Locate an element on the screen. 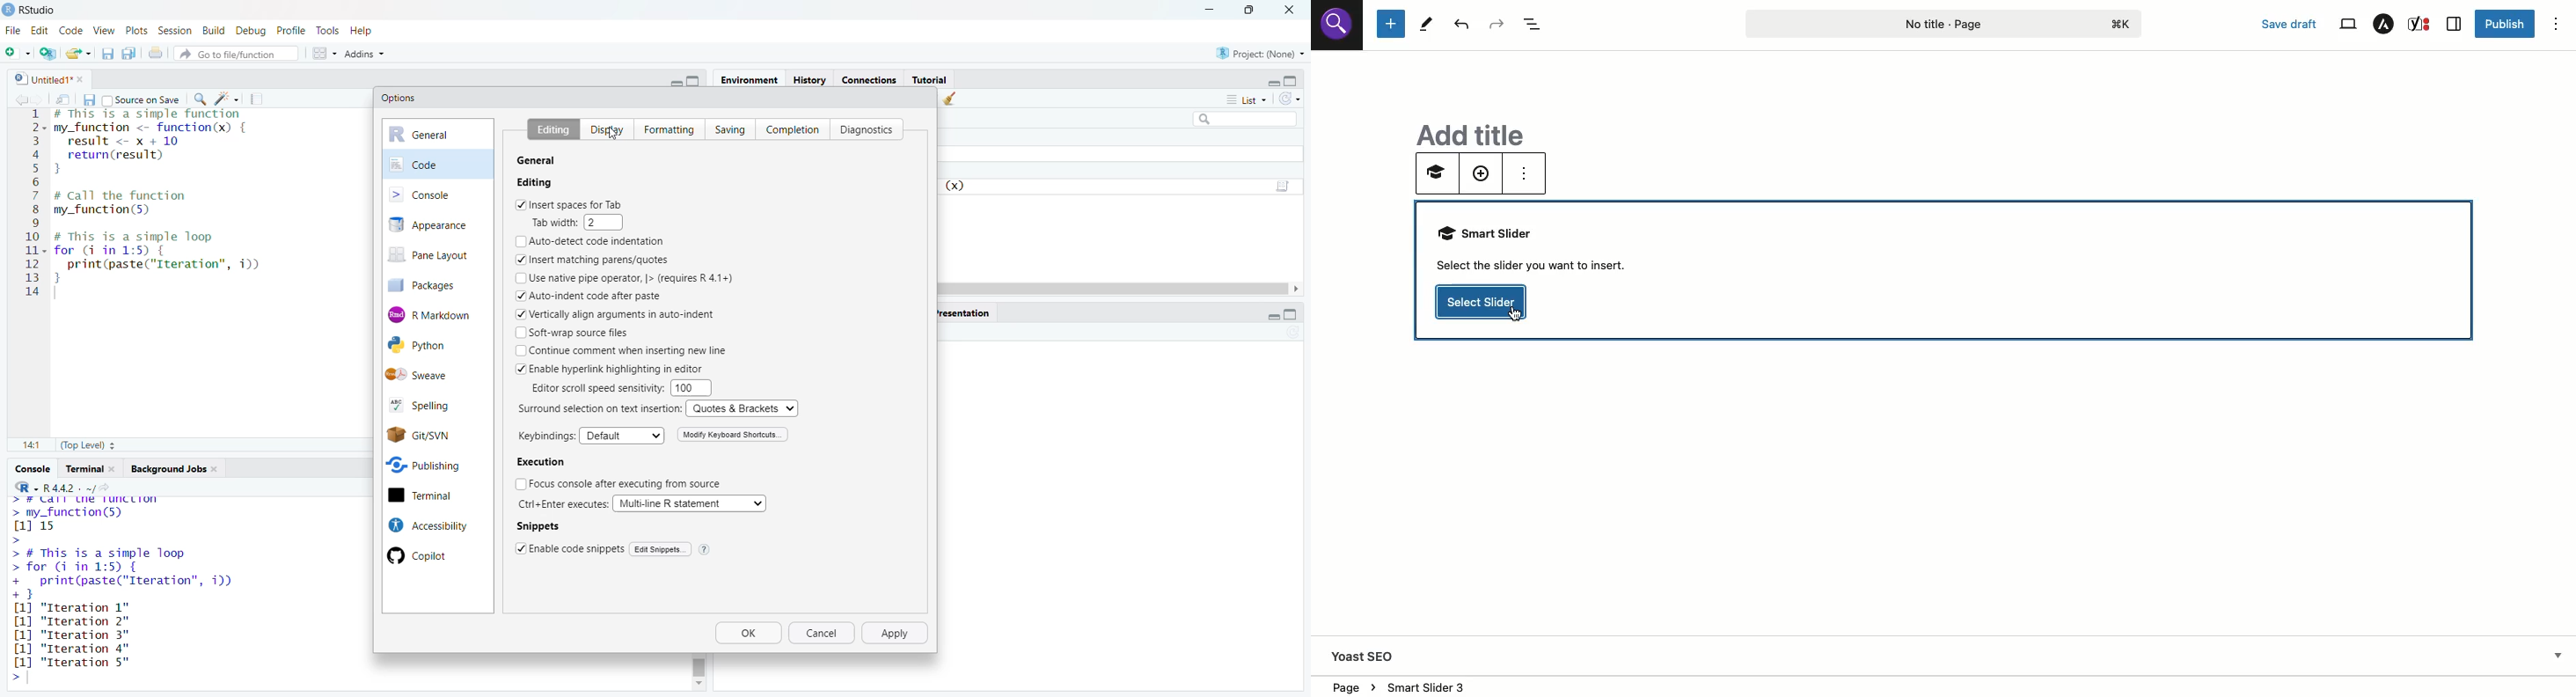 The image size is (2576, 700). scrollbar is located at coordinates (700, 665).